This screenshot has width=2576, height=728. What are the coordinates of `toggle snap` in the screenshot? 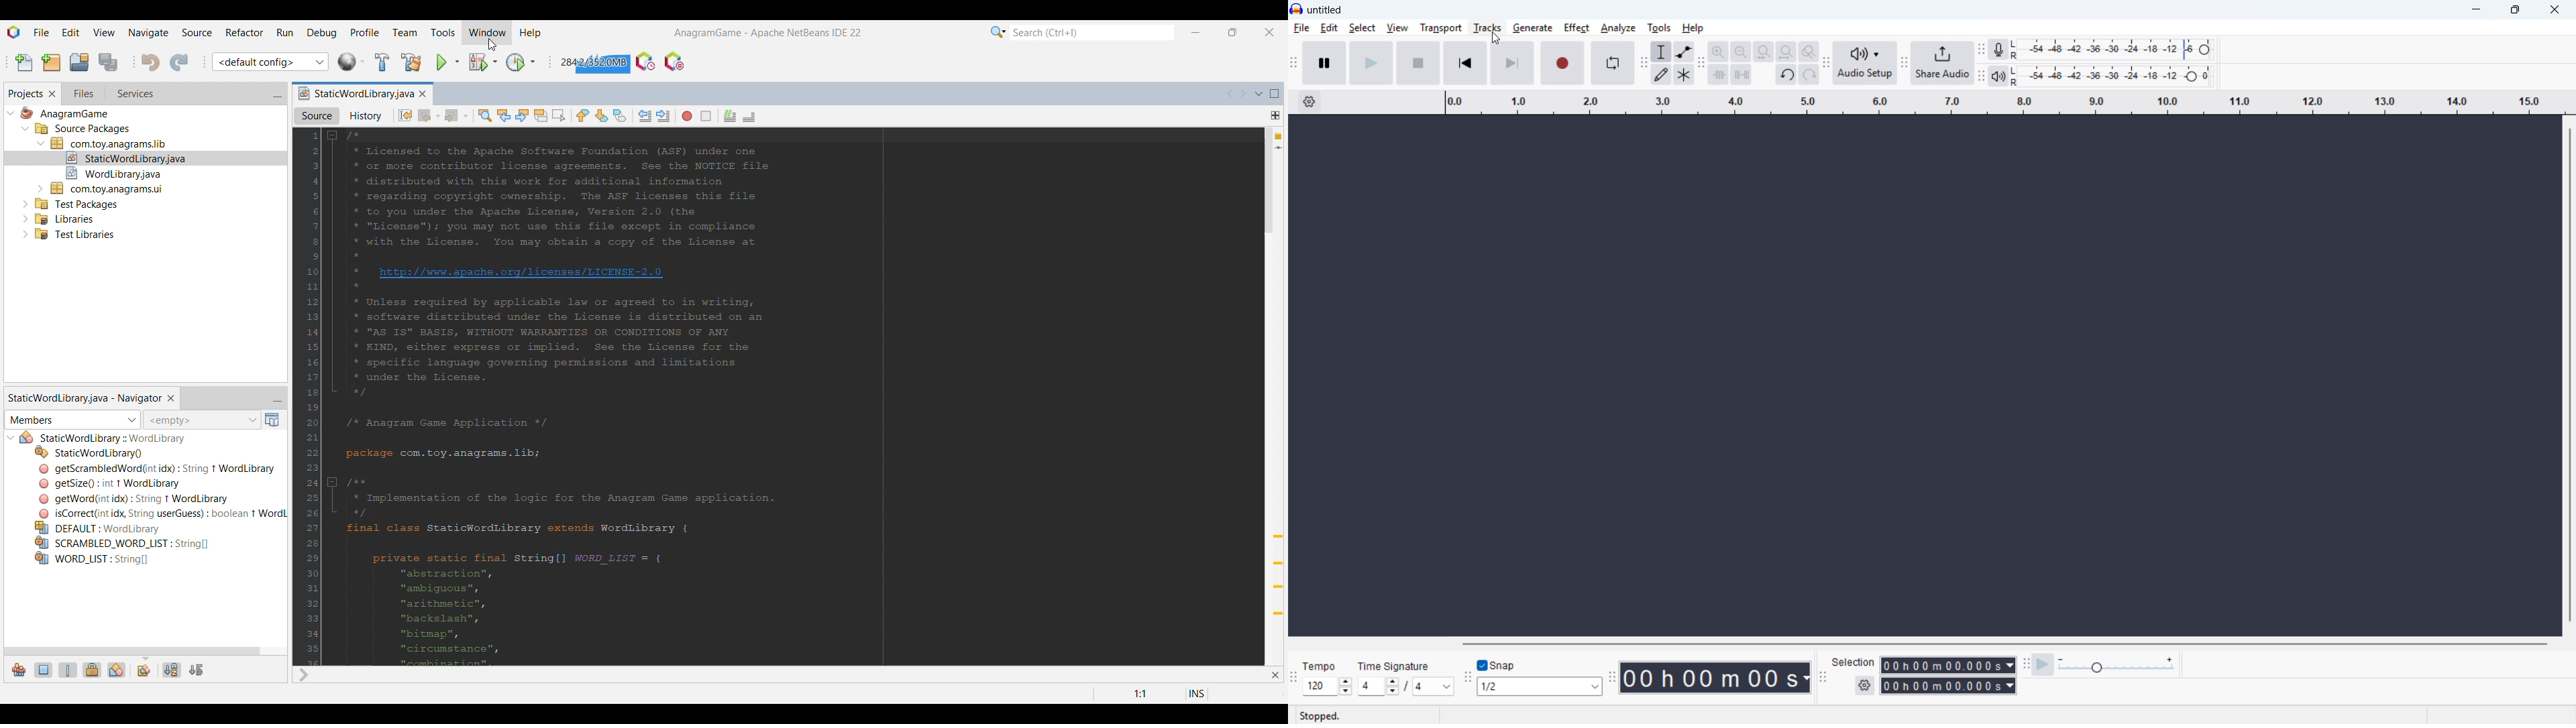 It's located at (1499, 665).